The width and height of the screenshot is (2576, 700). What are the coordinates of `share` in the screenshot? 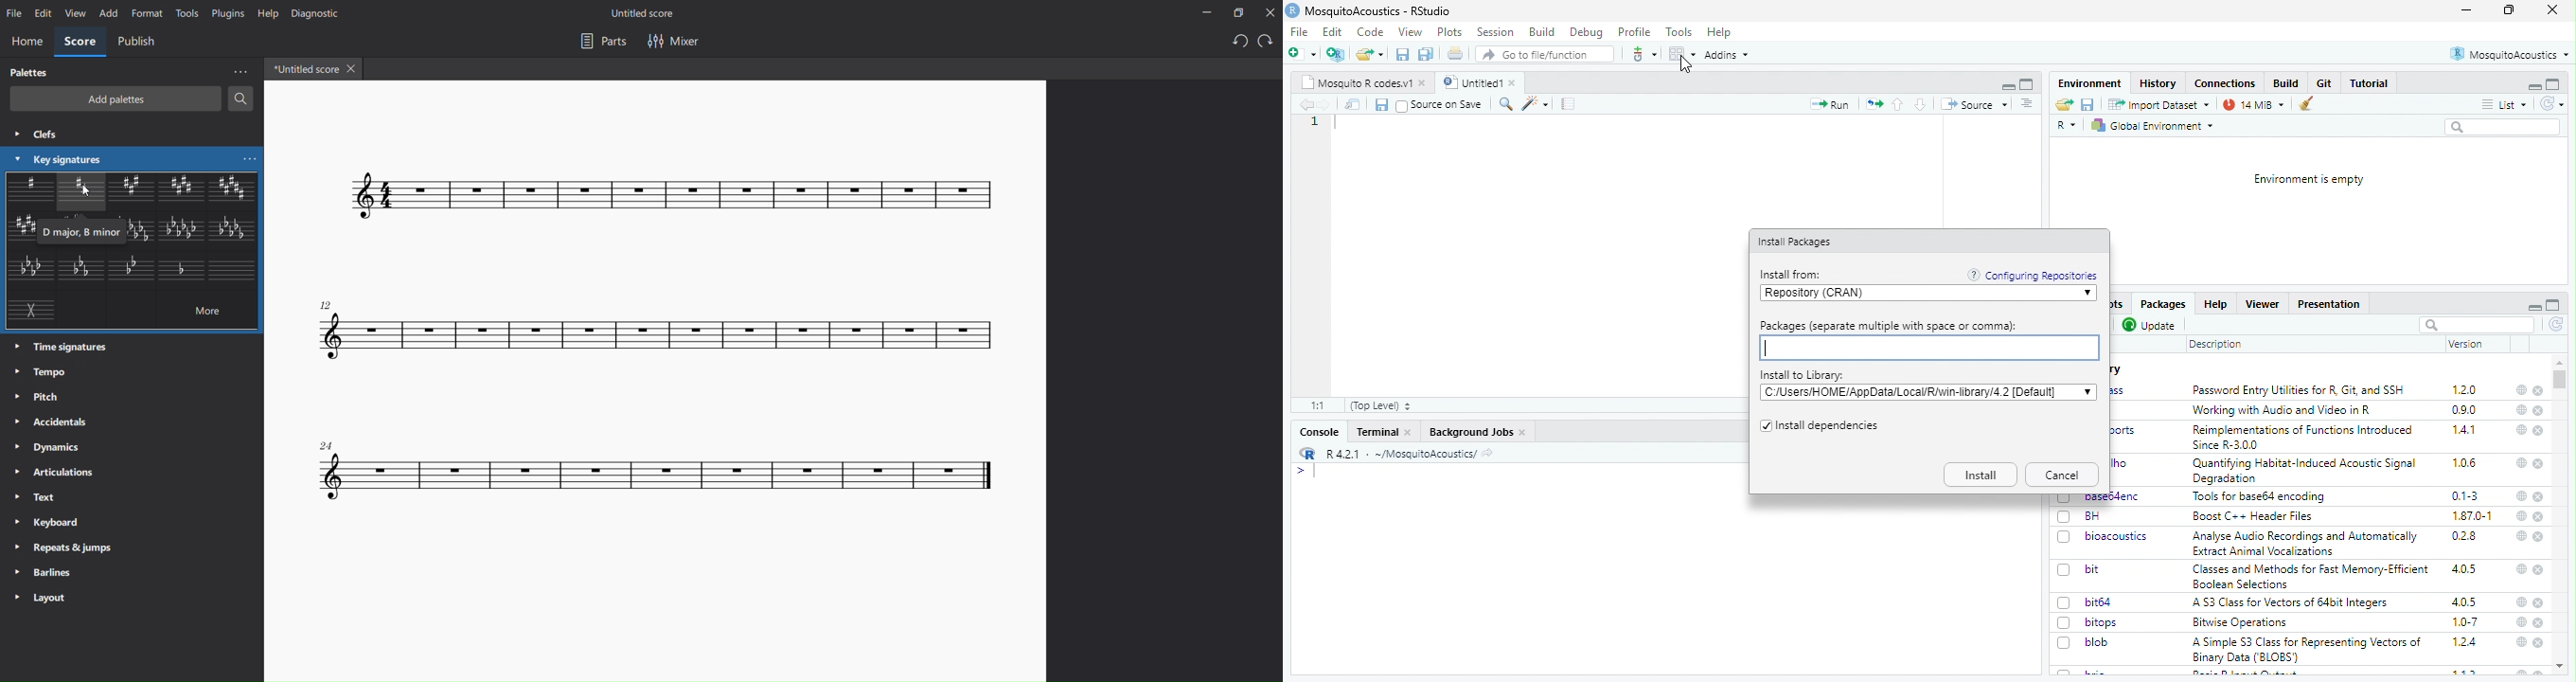 It's located at (1487, 455).